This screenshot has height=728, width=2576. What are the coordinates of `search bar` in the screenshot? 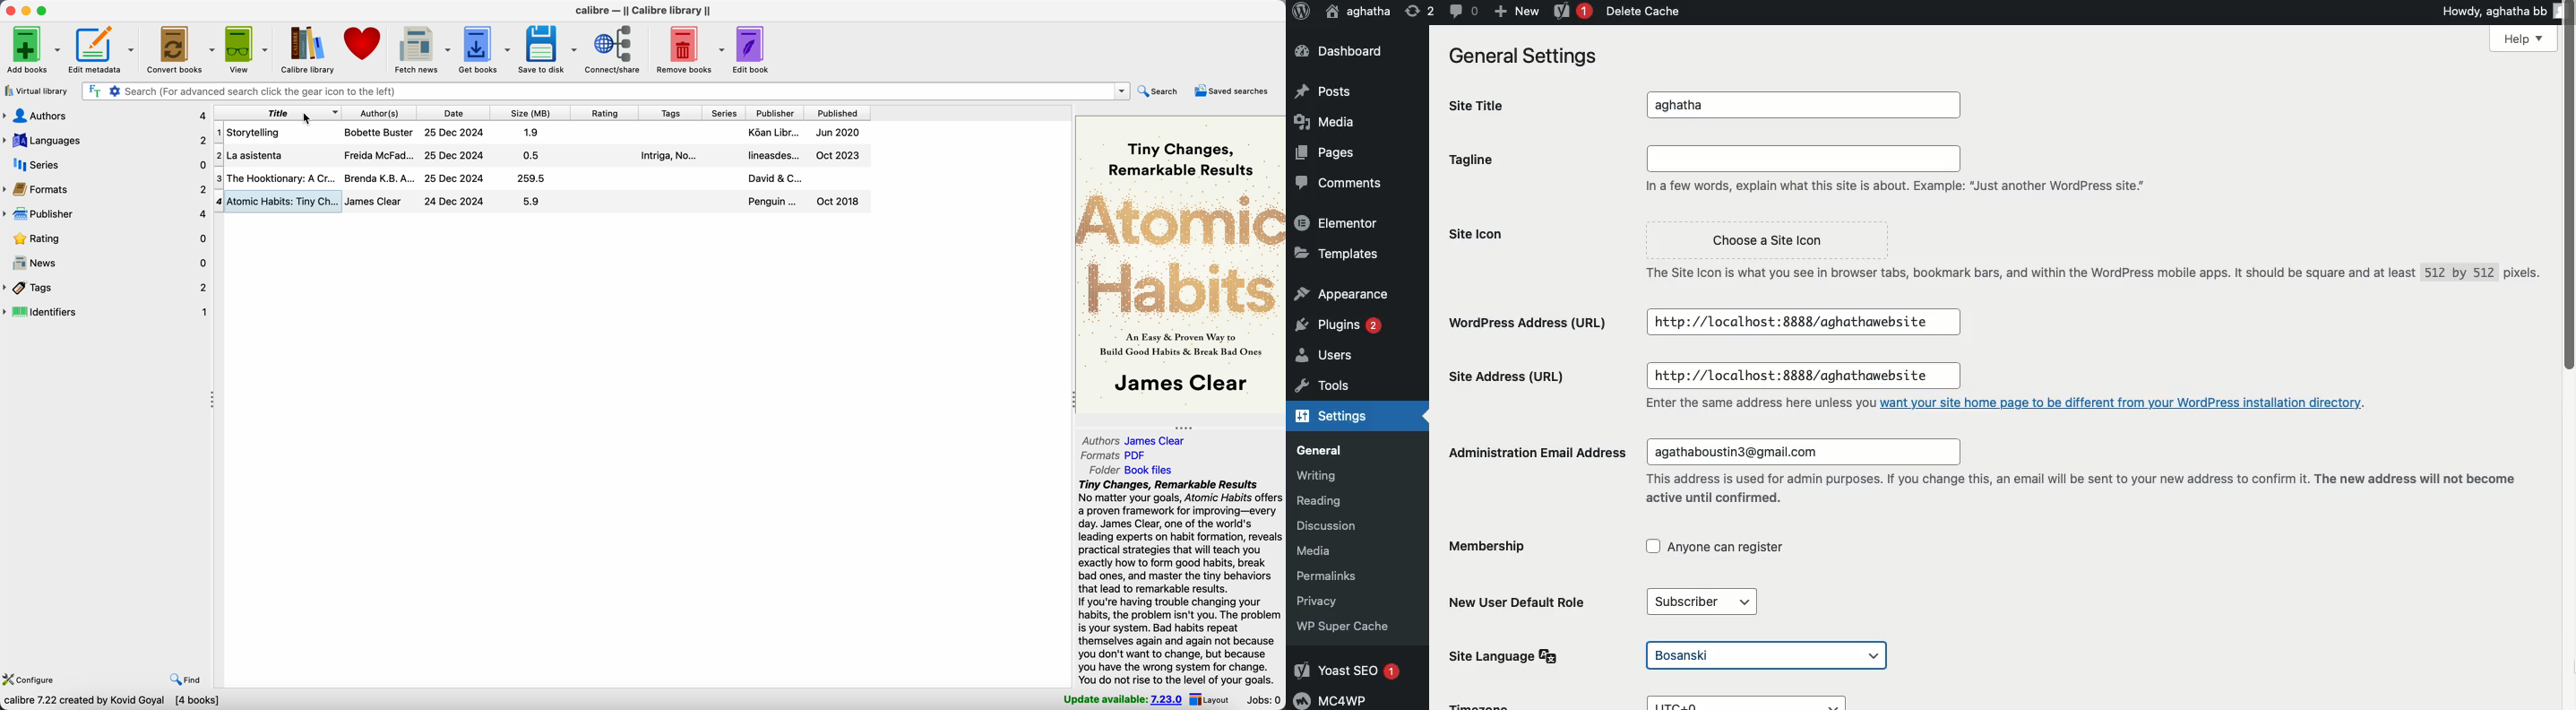 It's located at (607, 91).